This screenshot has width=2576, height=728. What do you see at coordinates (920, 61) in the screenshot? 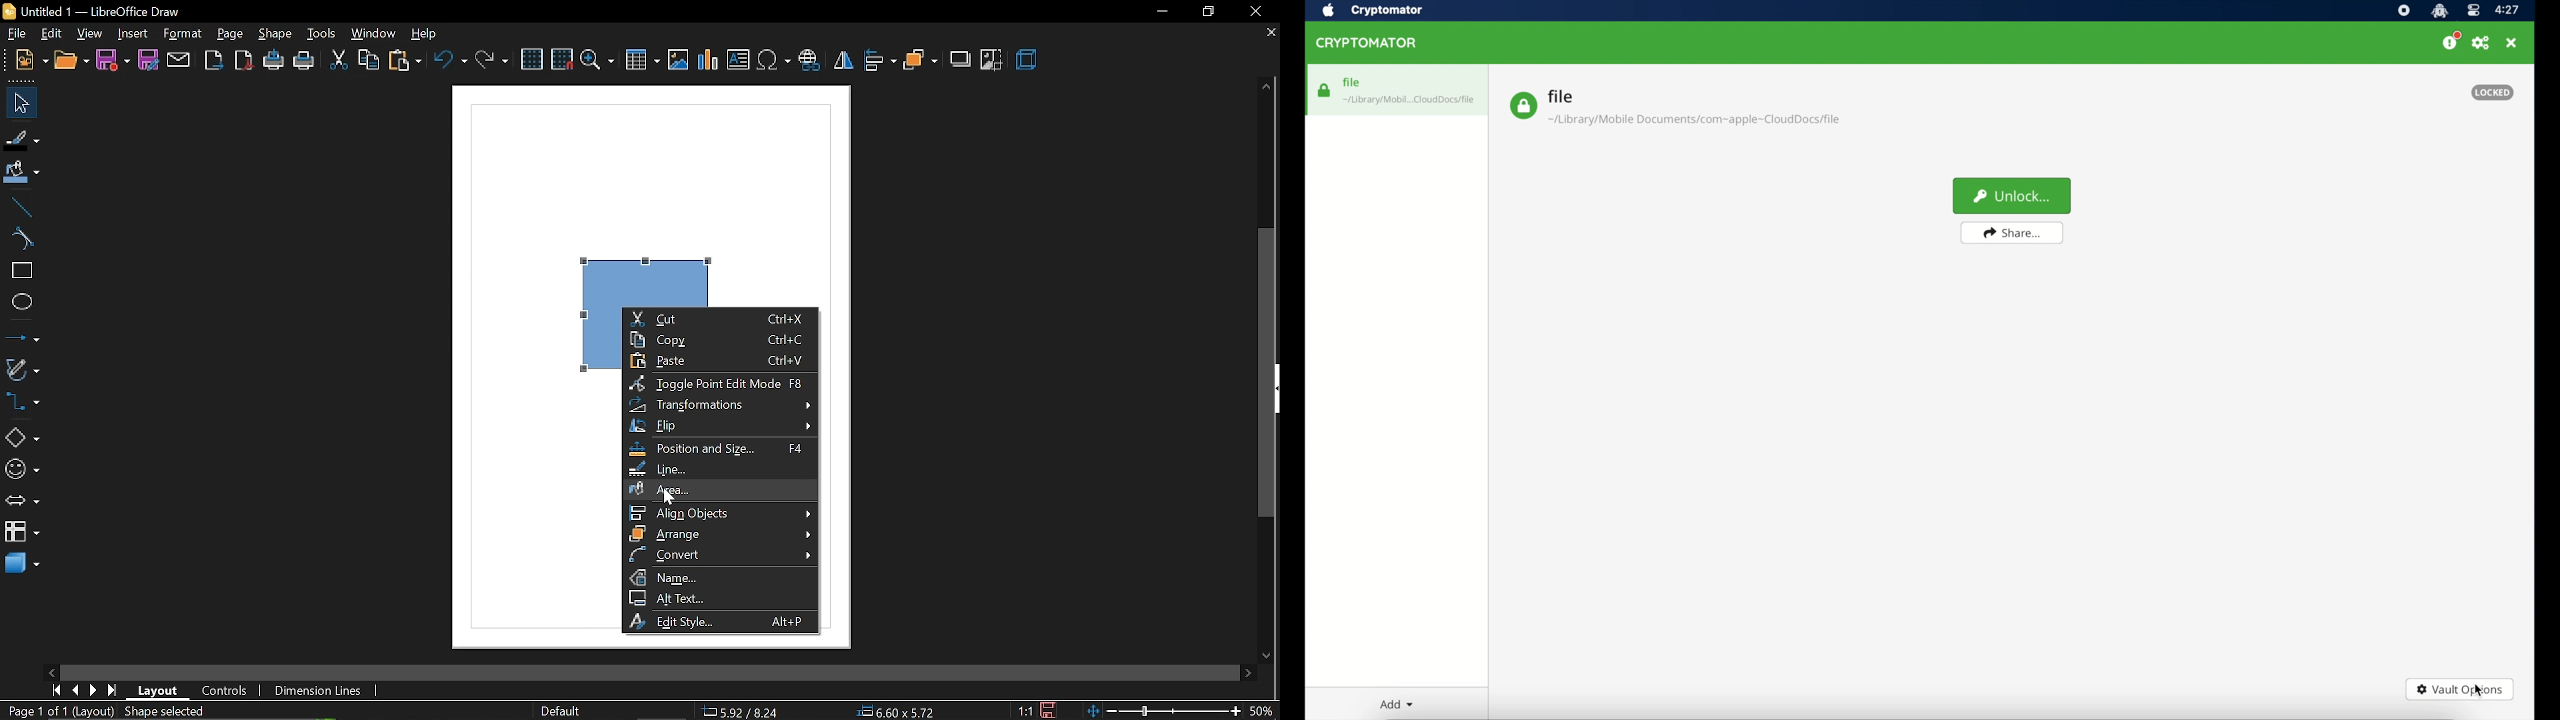
I see `arrange` at bounding box center [920, 61].